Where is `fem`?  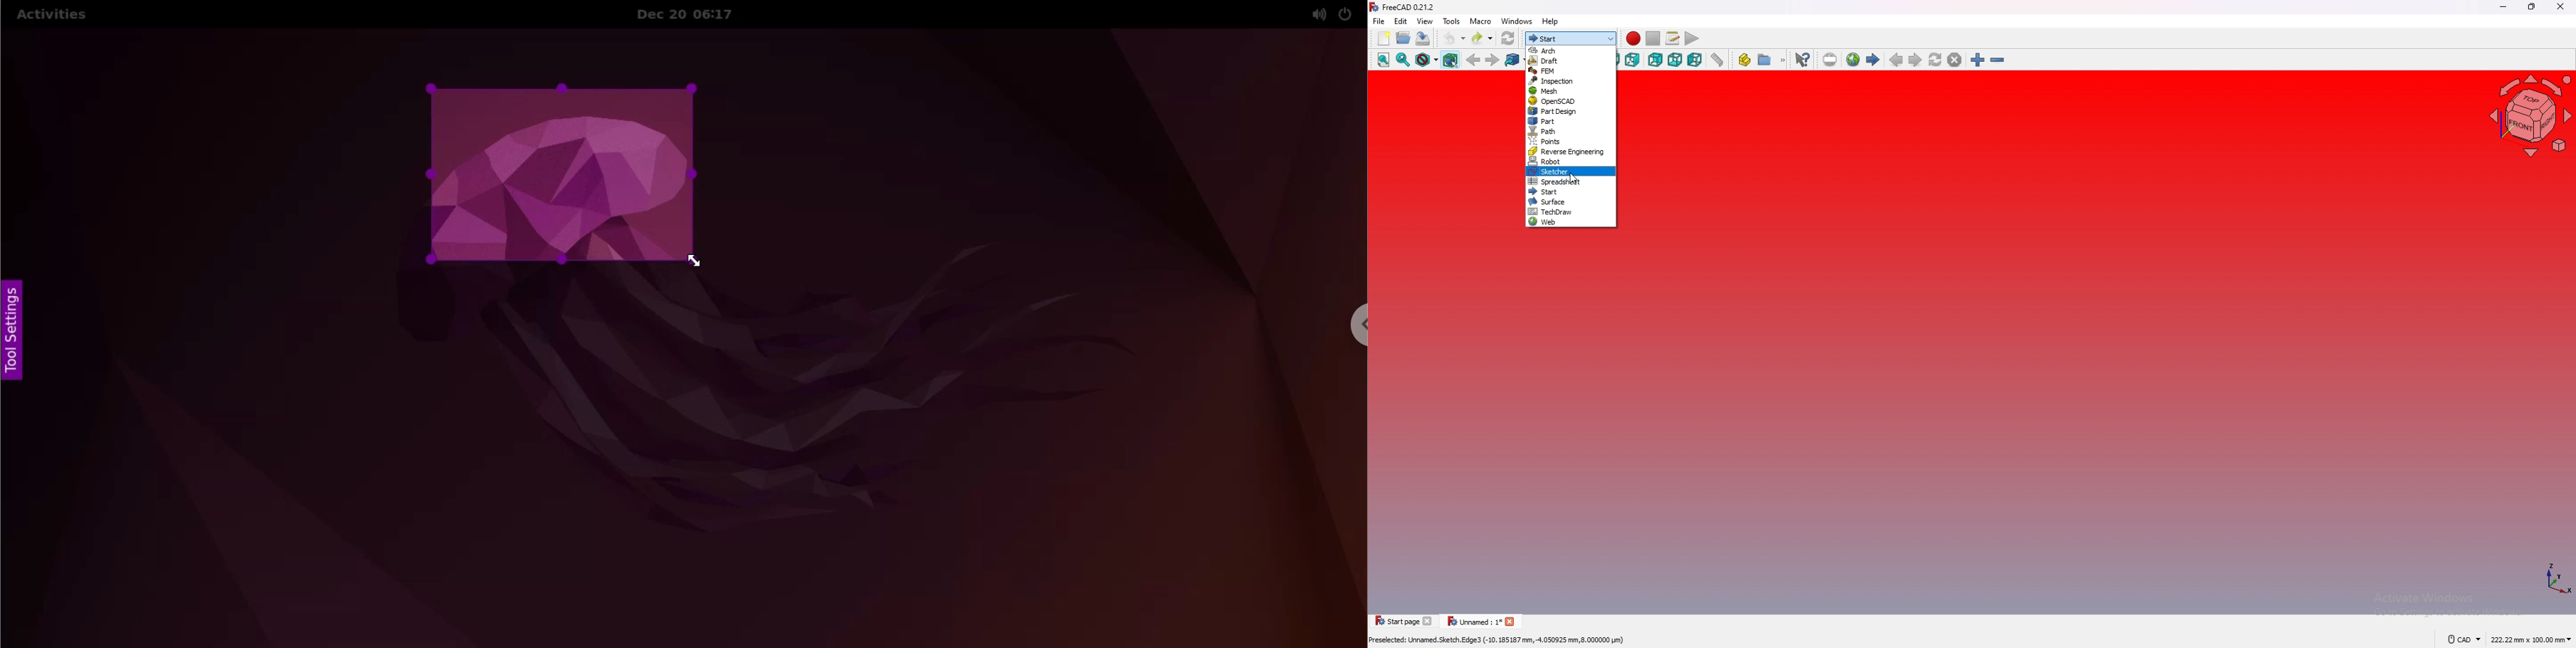
fem is located at coordinates (1571, 71).